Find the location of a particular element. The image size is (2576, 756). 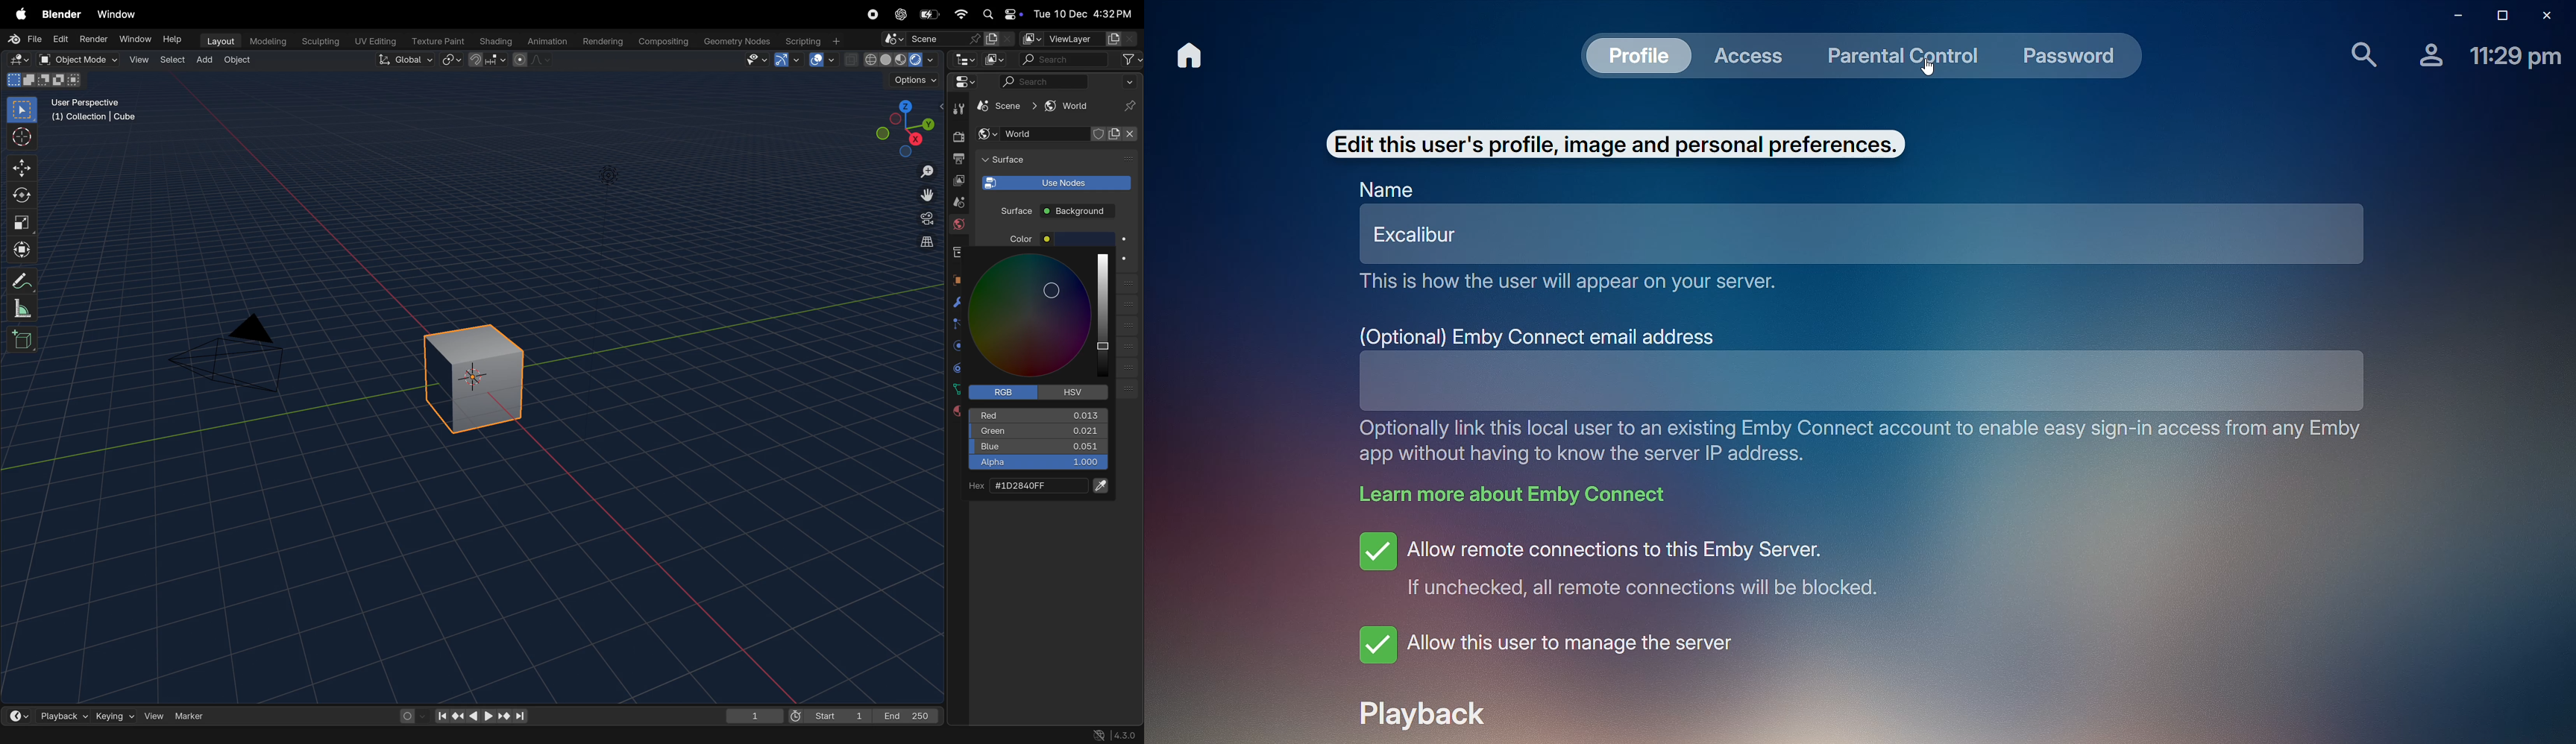

Color © is located at coordinates (1035, 239).